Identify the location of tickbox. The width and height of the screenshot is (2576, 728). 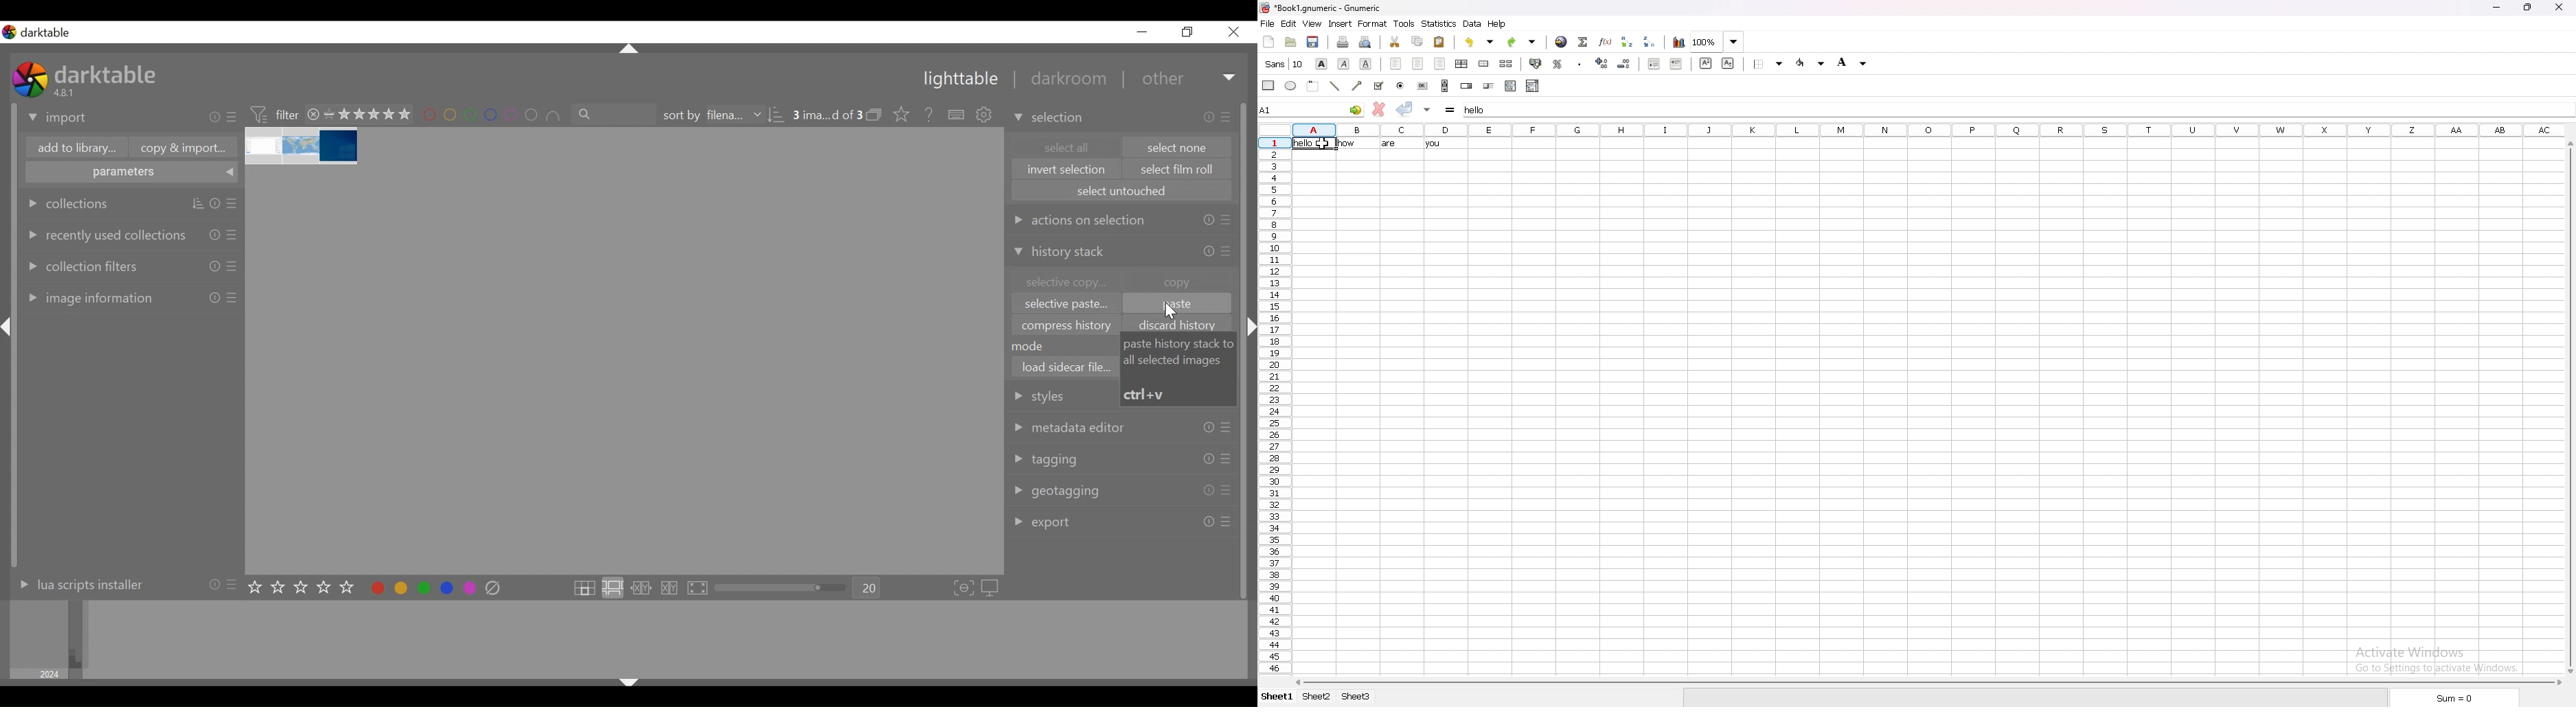
(1378, 86).